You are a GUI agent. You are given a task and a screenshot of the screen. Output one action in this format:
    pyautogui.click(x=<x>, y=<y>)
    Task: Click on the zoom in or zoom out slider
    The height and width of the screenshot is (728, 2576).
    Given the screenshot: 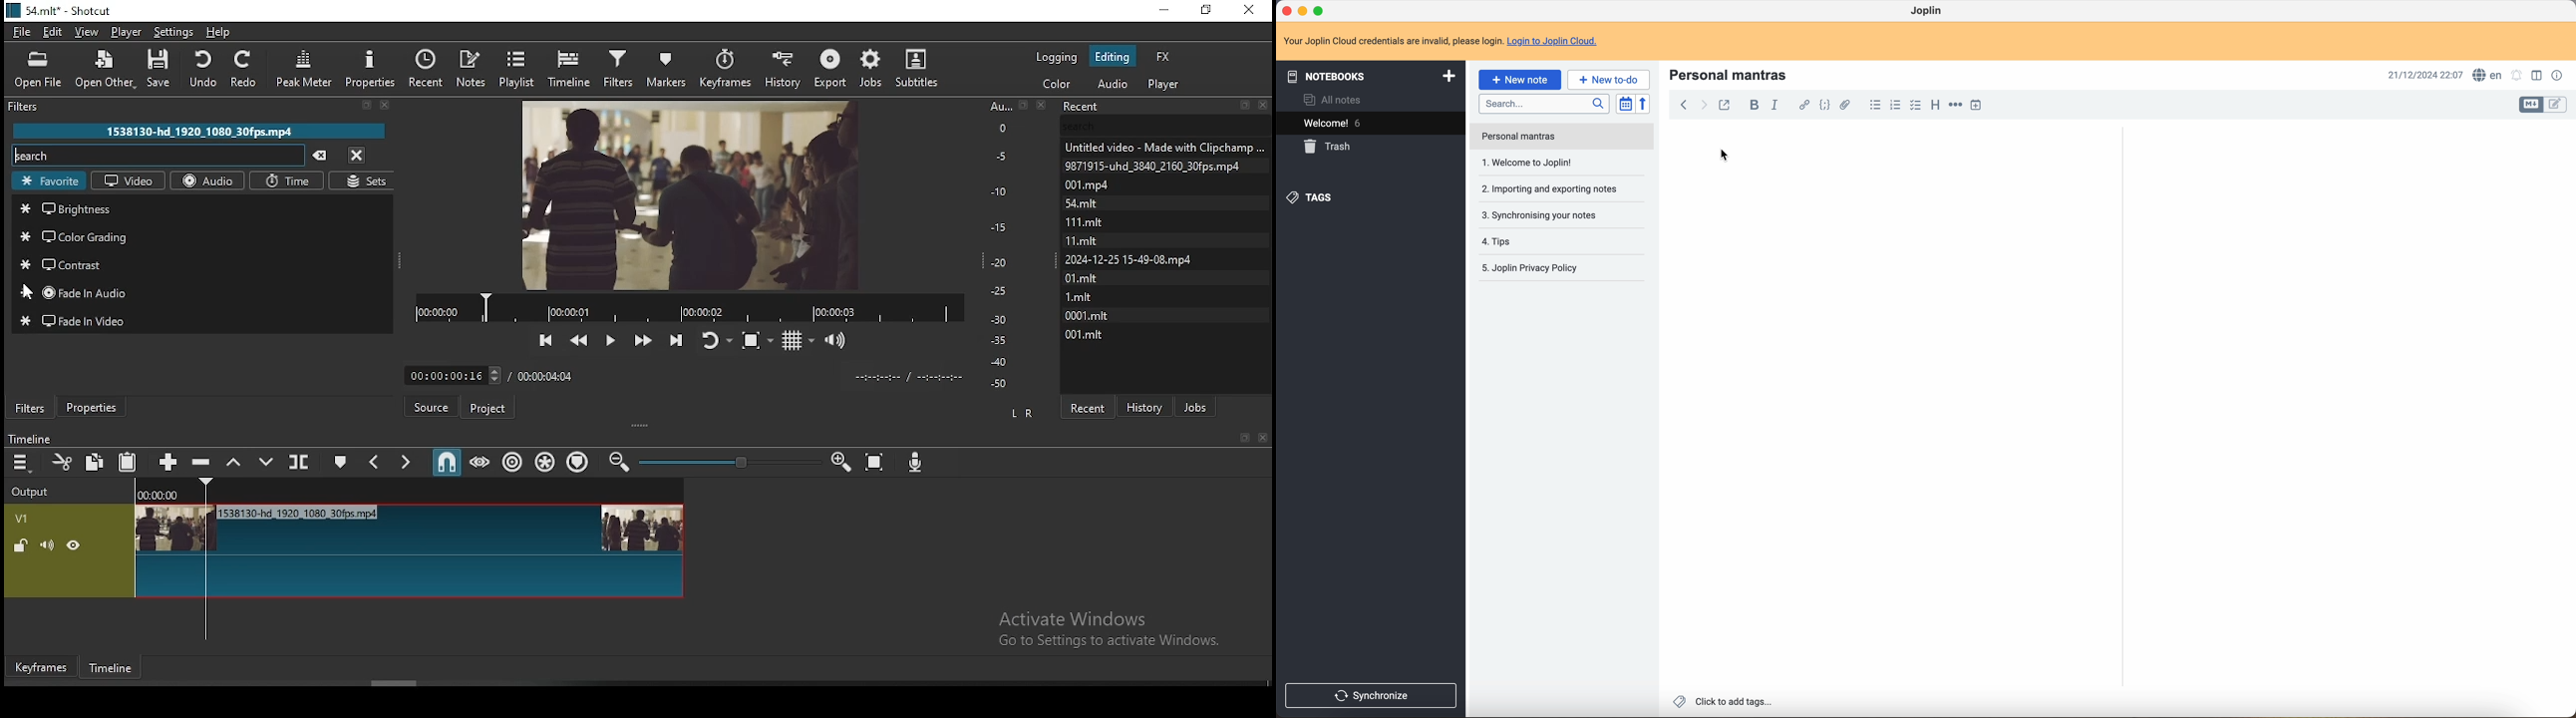 What is the action you would take?
    pyautogui.click(x=730, y=464)
    